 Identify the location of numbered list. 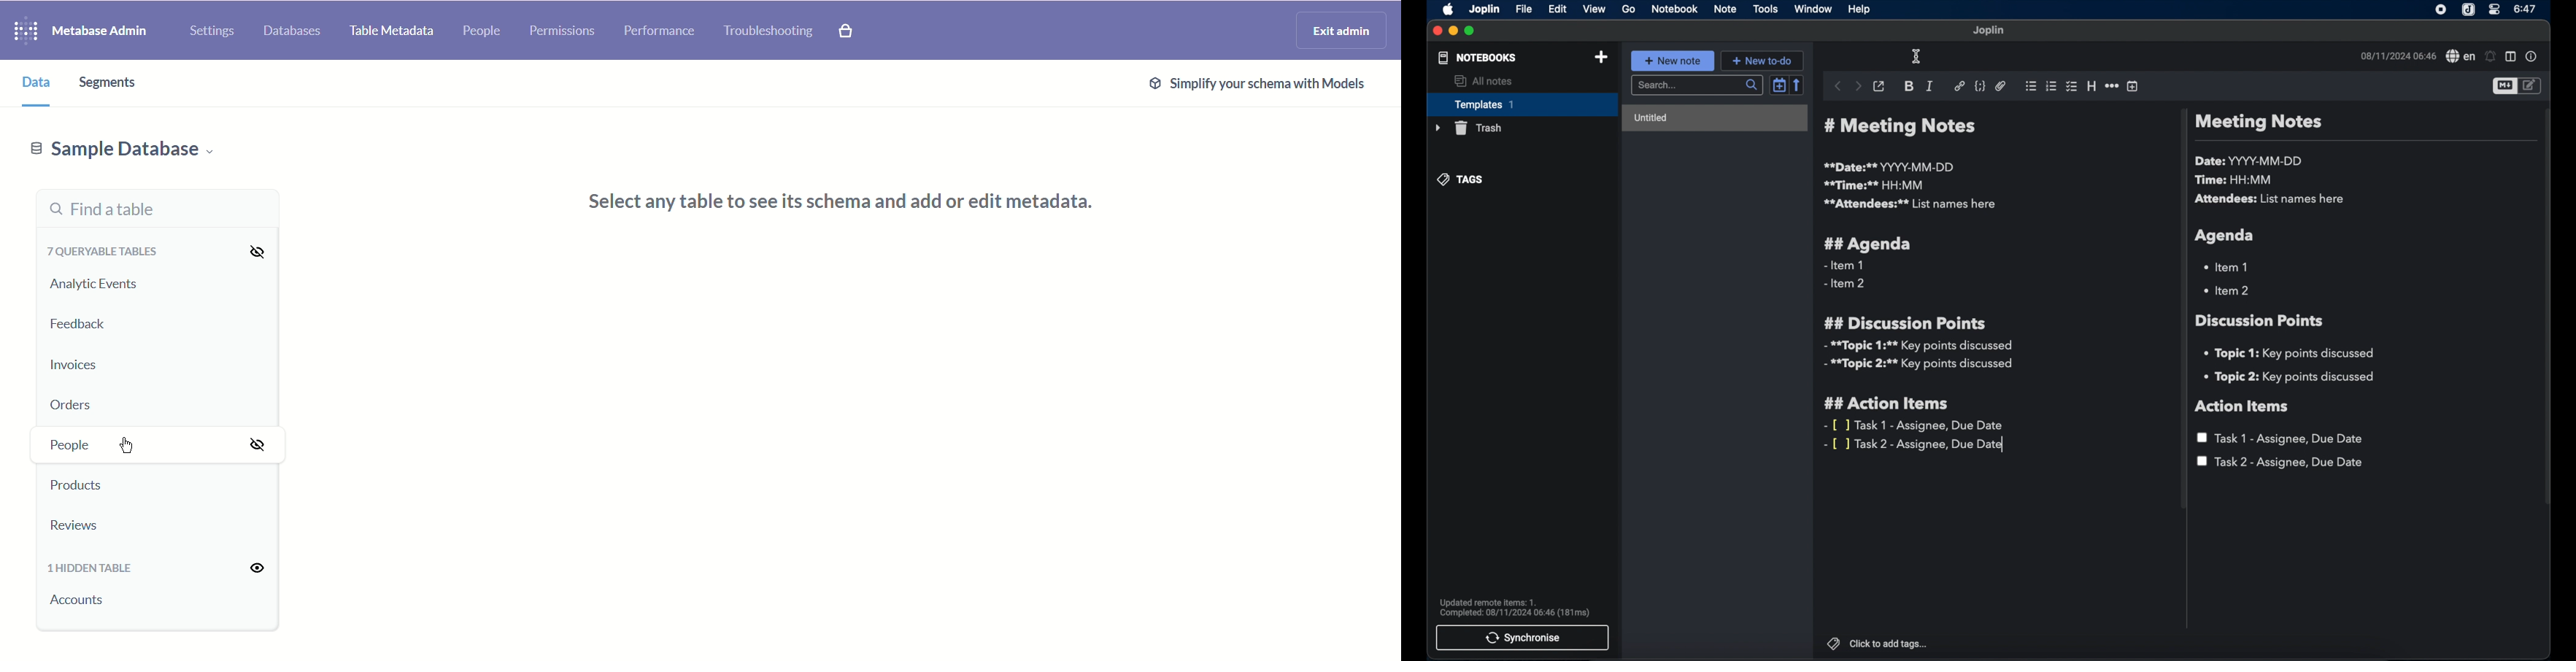
(2051, 86).